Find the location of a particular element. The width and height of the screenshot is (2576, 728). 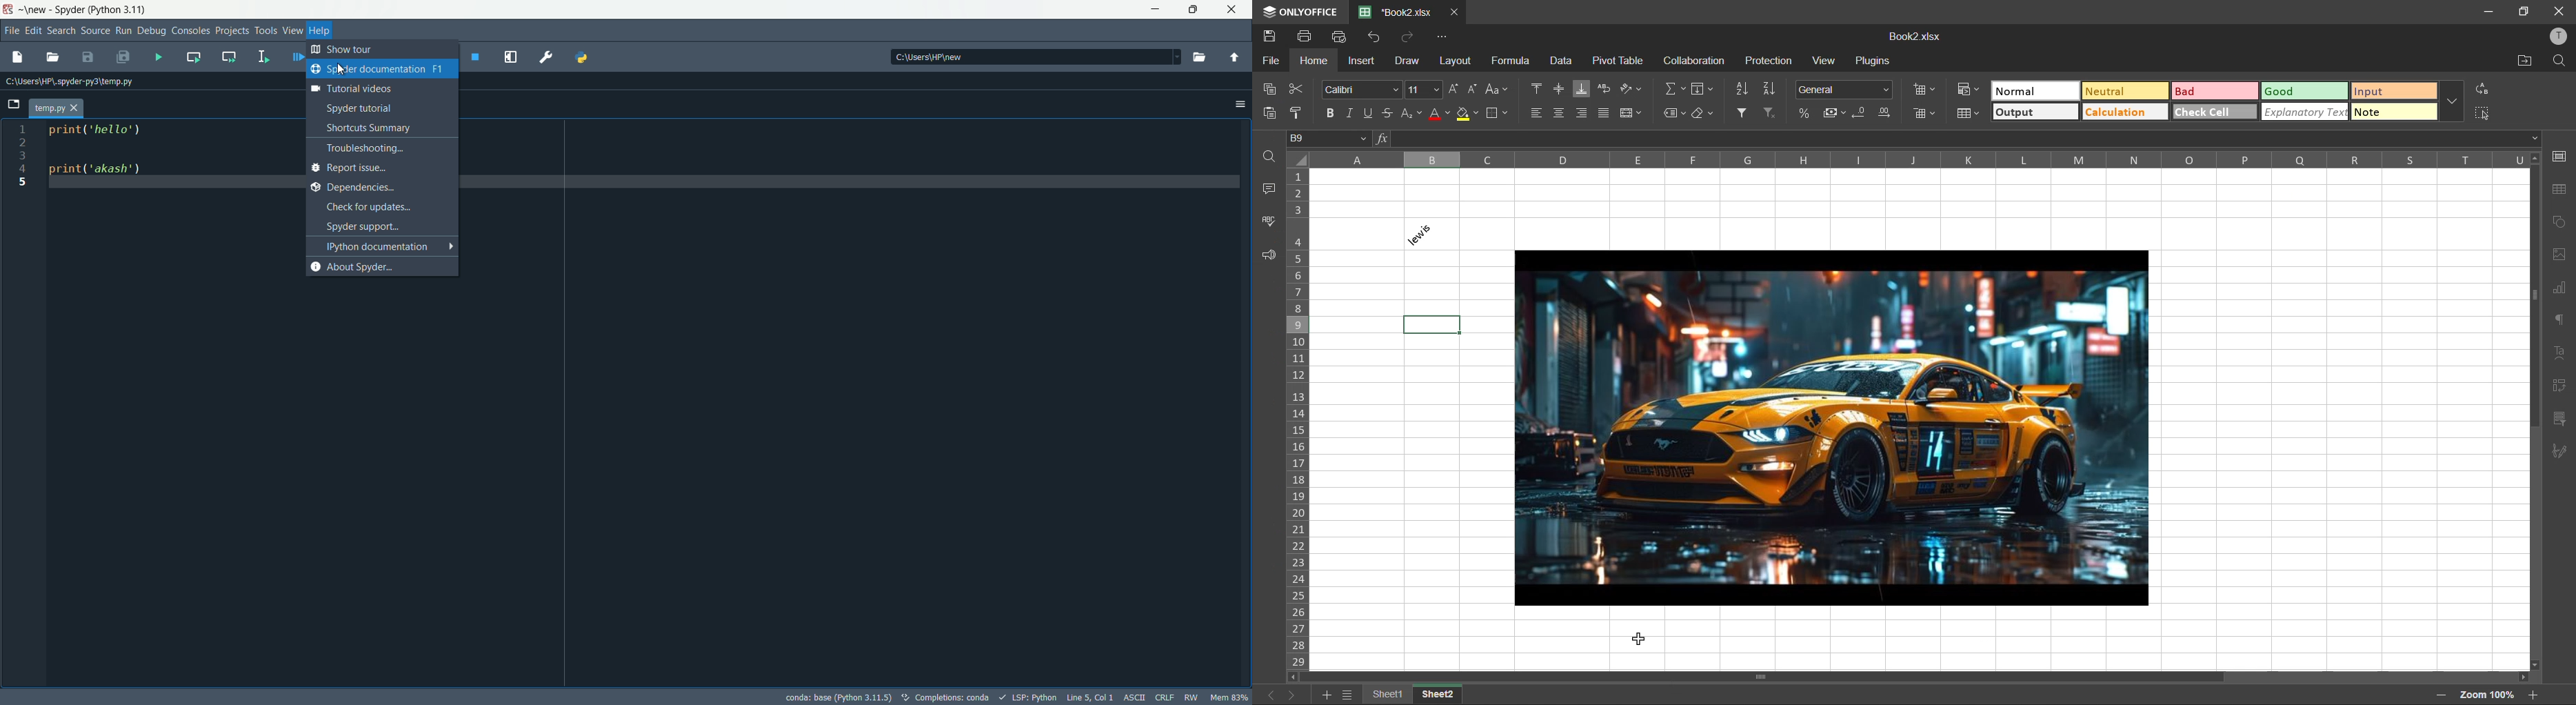

show tour is located at coordinates (342, 50).